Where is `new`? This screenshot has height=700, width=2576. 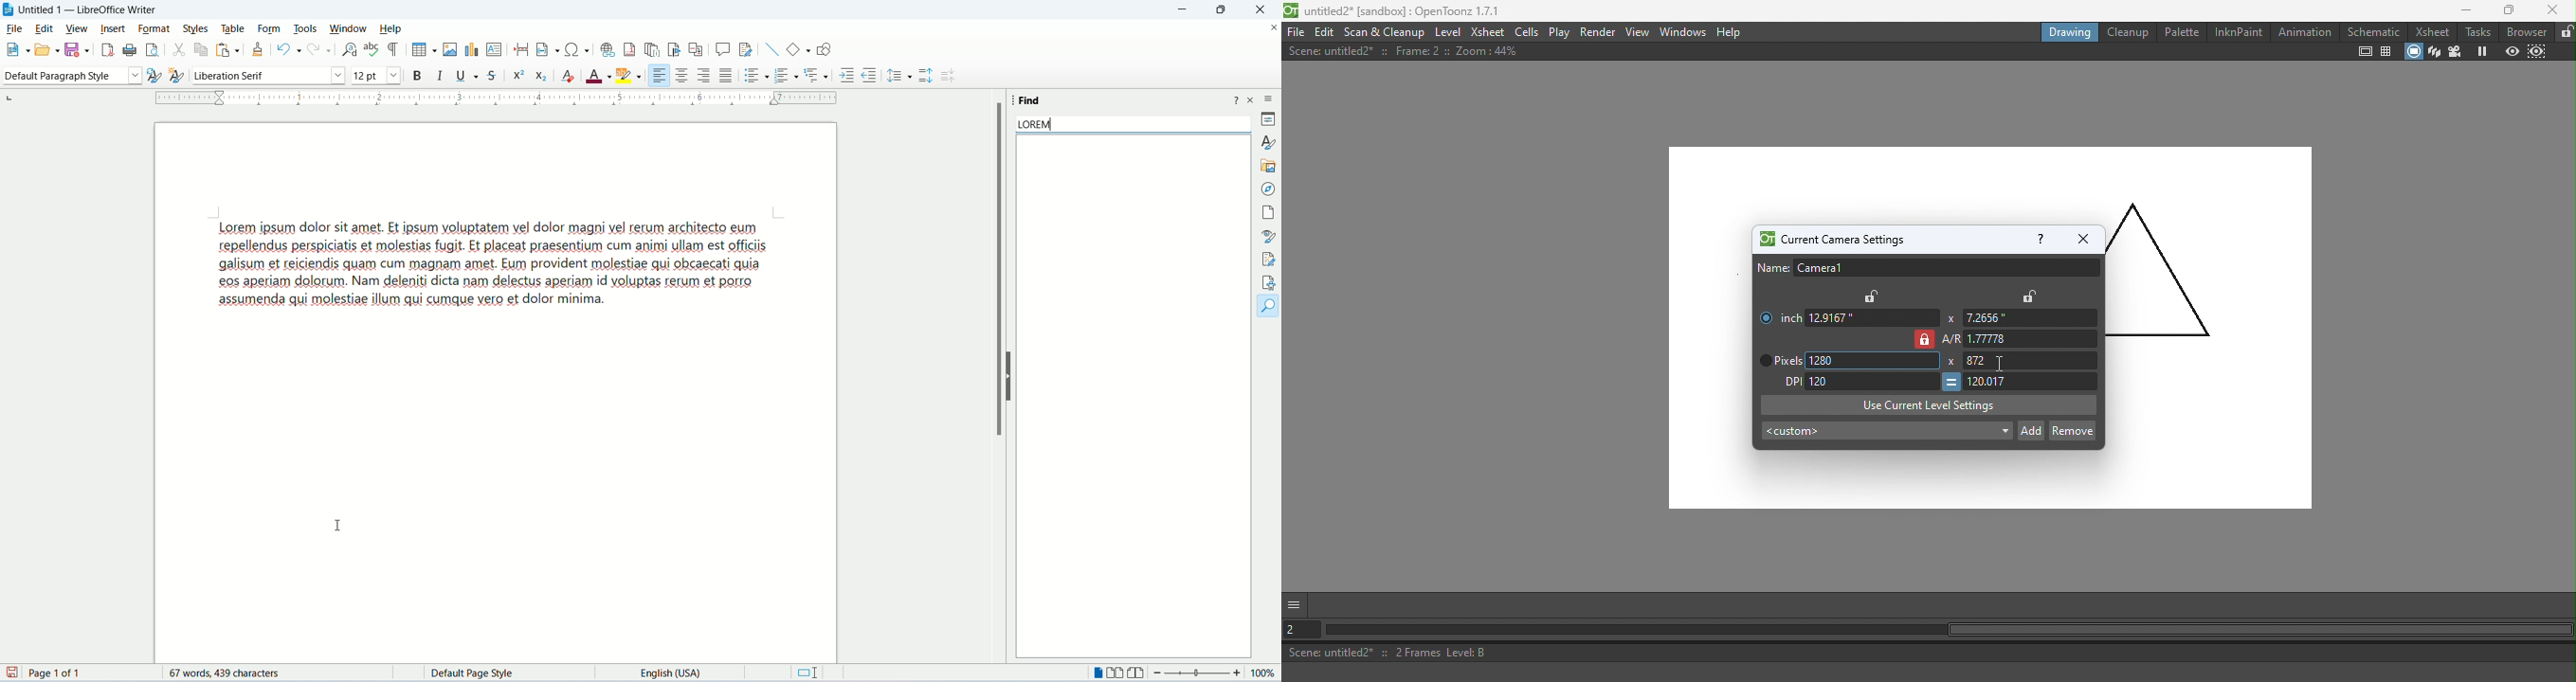 new is located at coordinates (10, 50).